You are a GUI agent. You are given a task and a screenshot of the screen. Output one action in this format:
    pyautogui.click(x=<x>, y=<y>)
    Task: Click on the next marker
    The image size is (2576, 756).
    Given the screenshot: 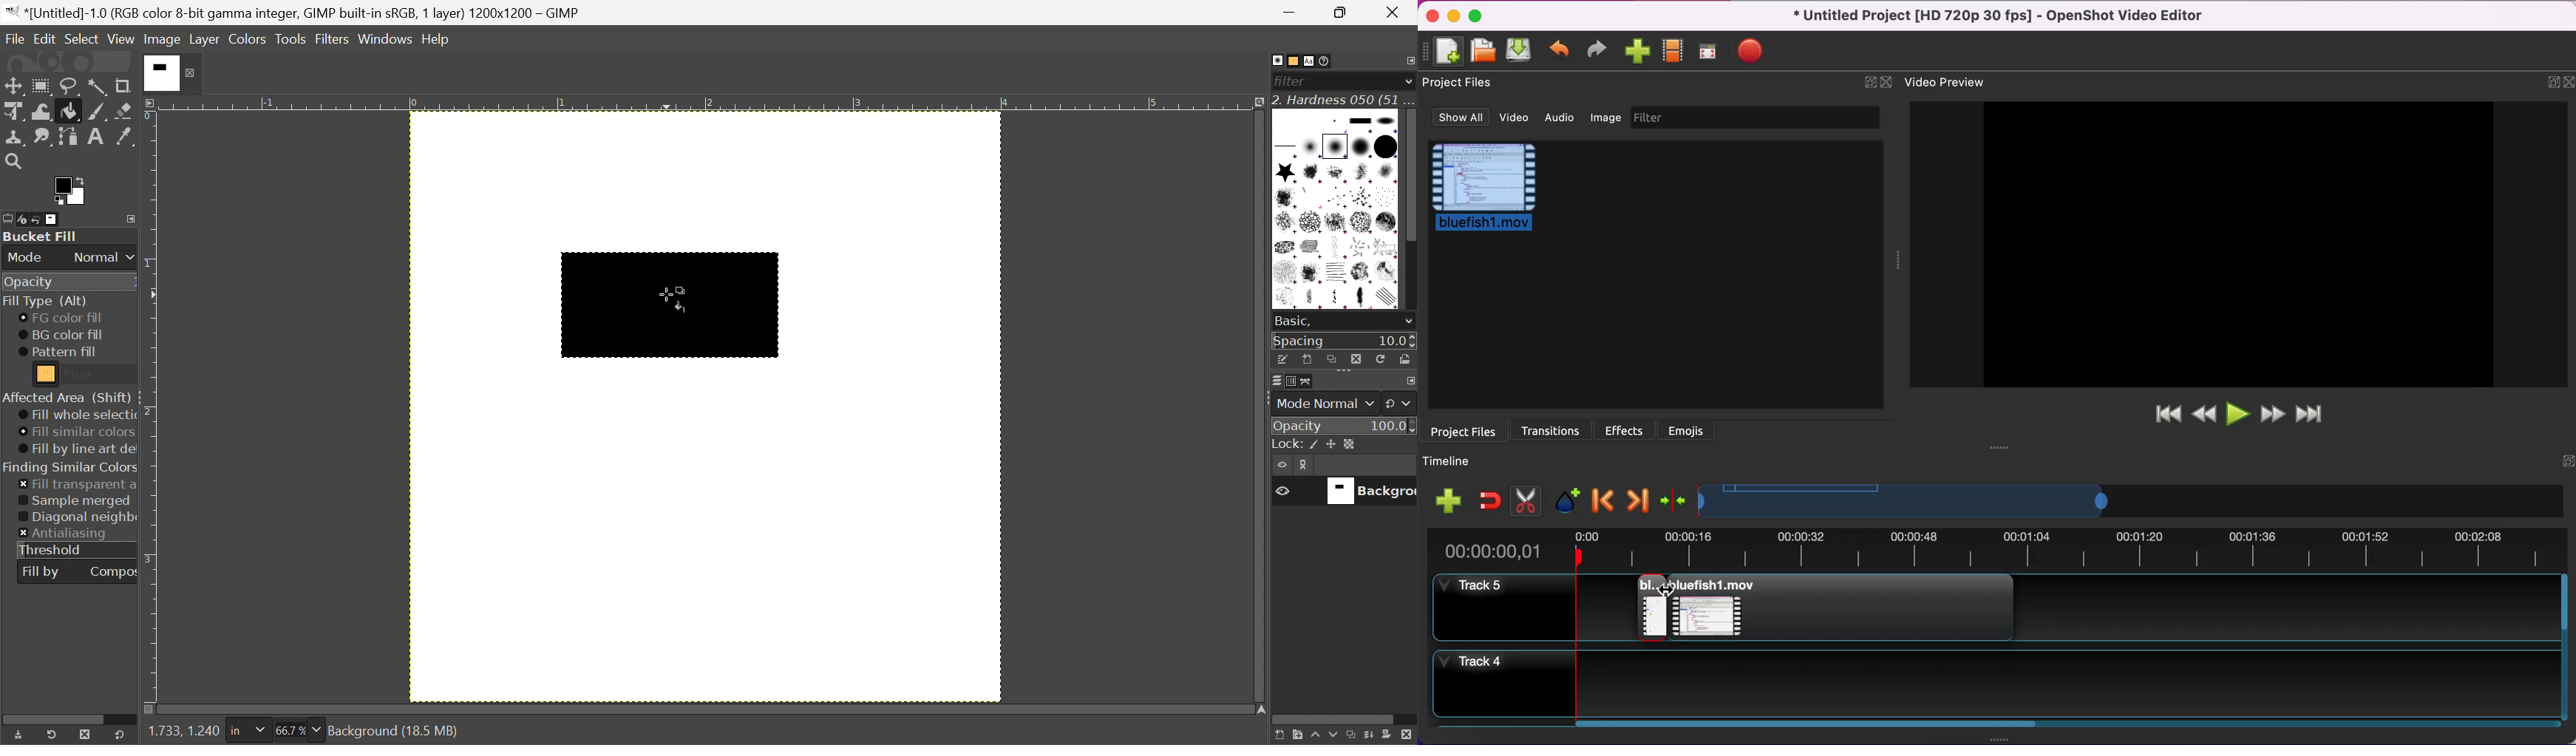 What is the action you would take?
    pyautogui.click(x=1635, y=498)
    